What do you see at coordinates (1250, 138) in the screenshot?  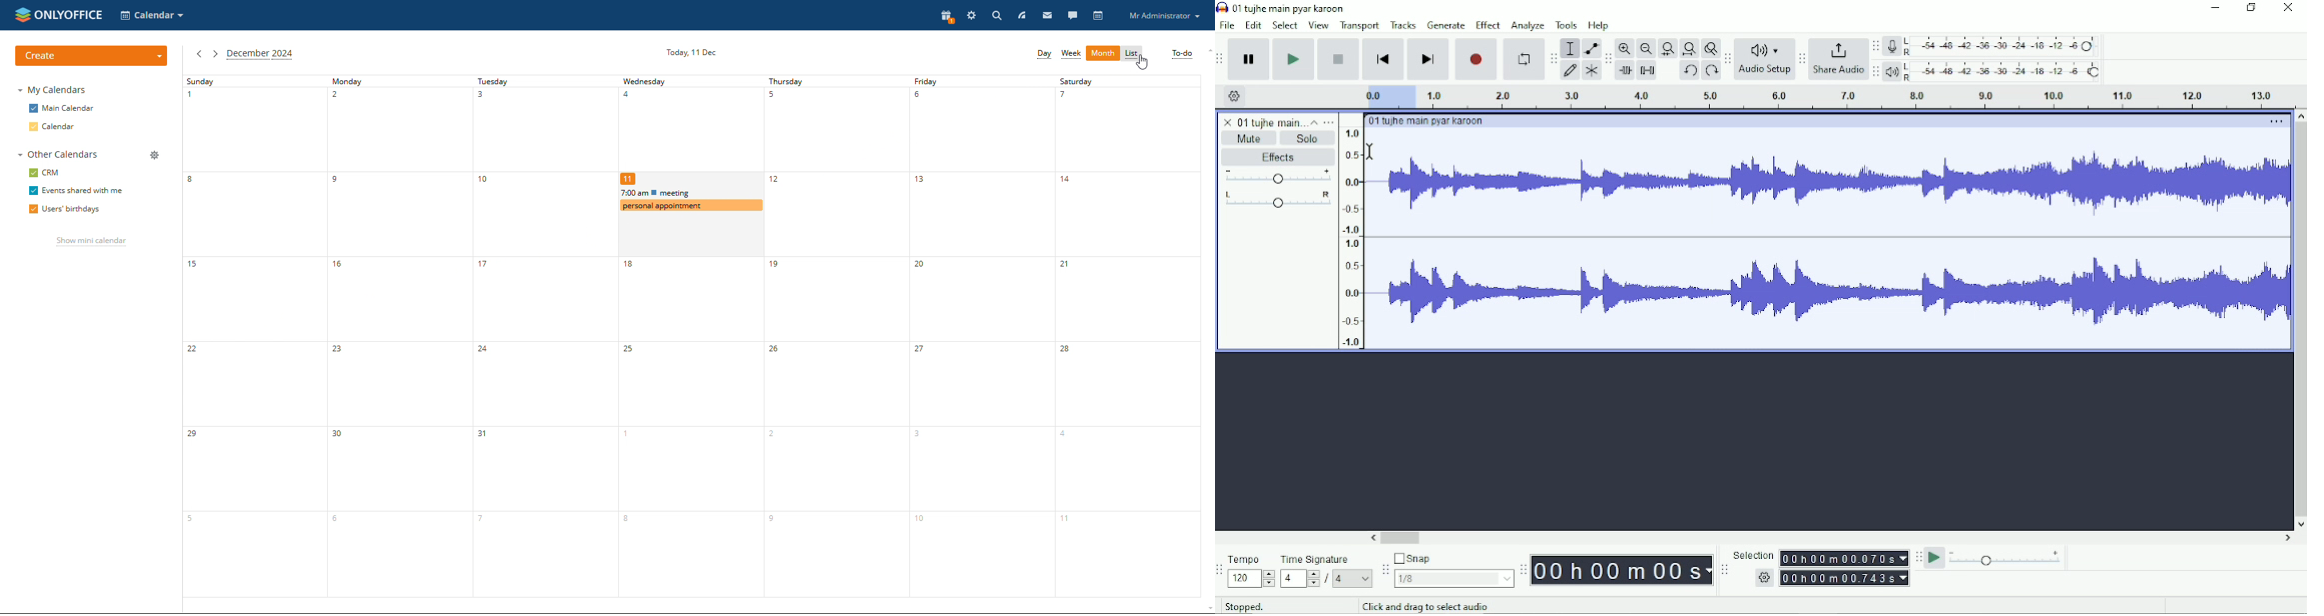 I see `Mute` at bounding box center [1250, 138].